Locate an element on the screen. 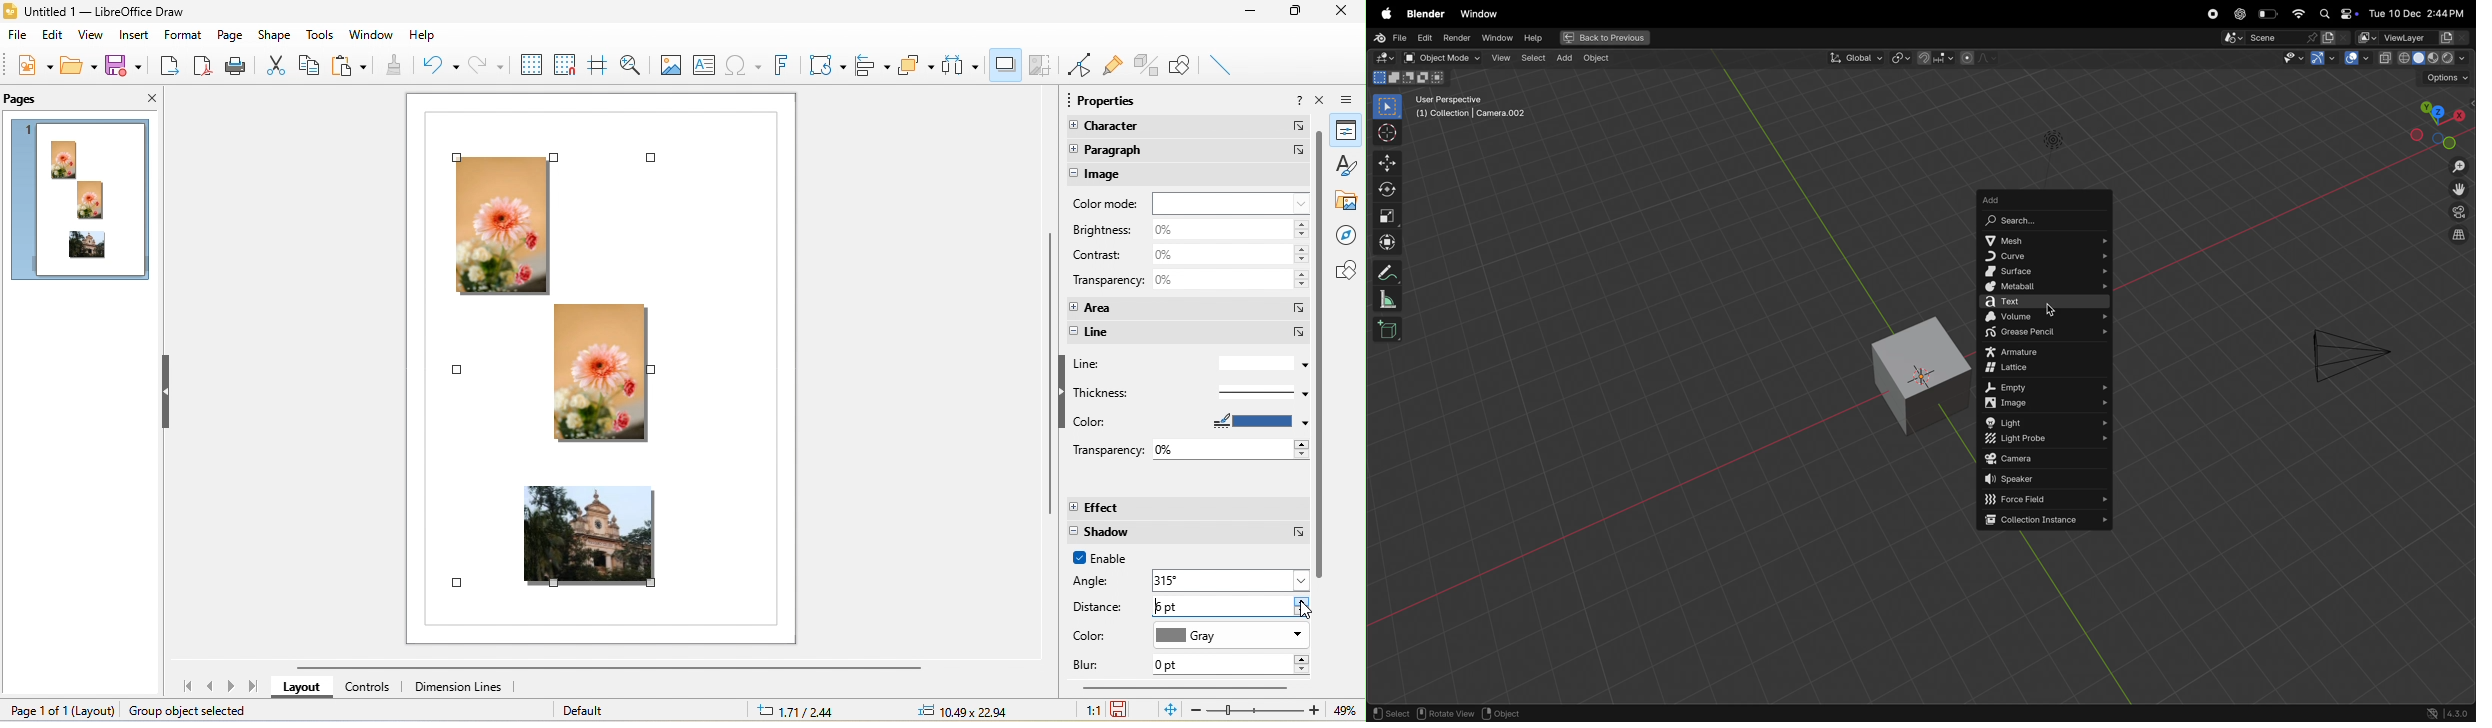 This screenshot has height=728, width=2492. Untitled 1 — LibreOffice Draw is located at coordinates (94, 12).